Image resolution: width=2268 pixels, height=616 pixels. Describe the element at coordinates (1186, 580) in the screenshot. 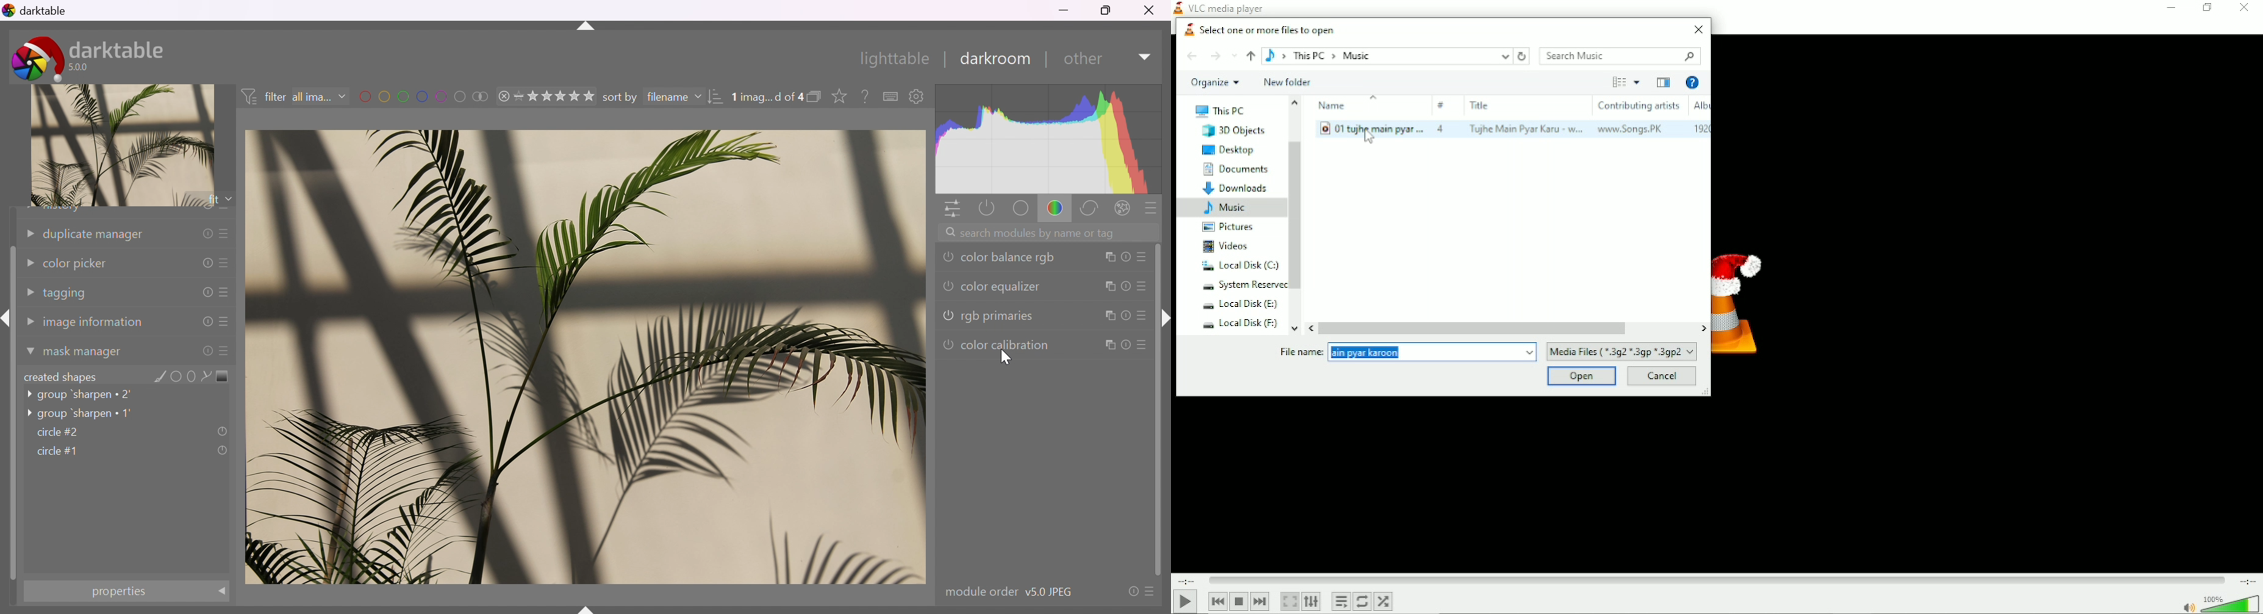

I see `Elapsed time` at that location.